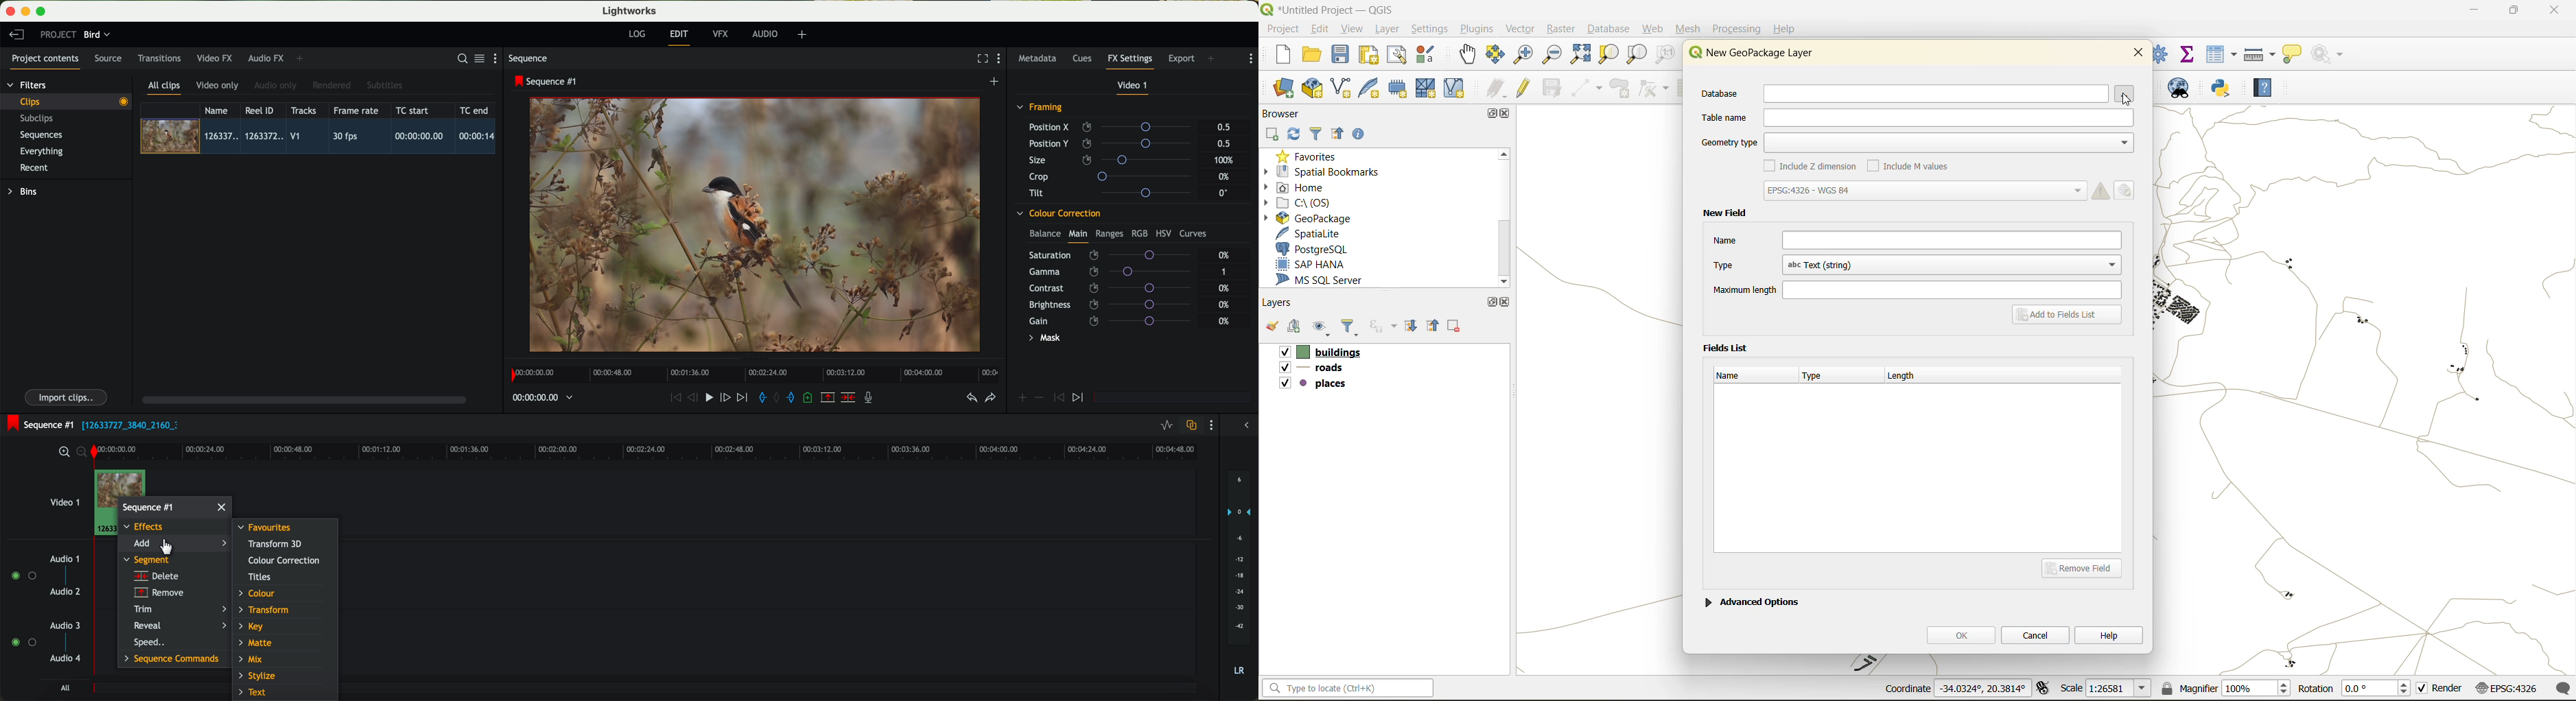  I want to click on search for assets or bins, so click(459, 59).